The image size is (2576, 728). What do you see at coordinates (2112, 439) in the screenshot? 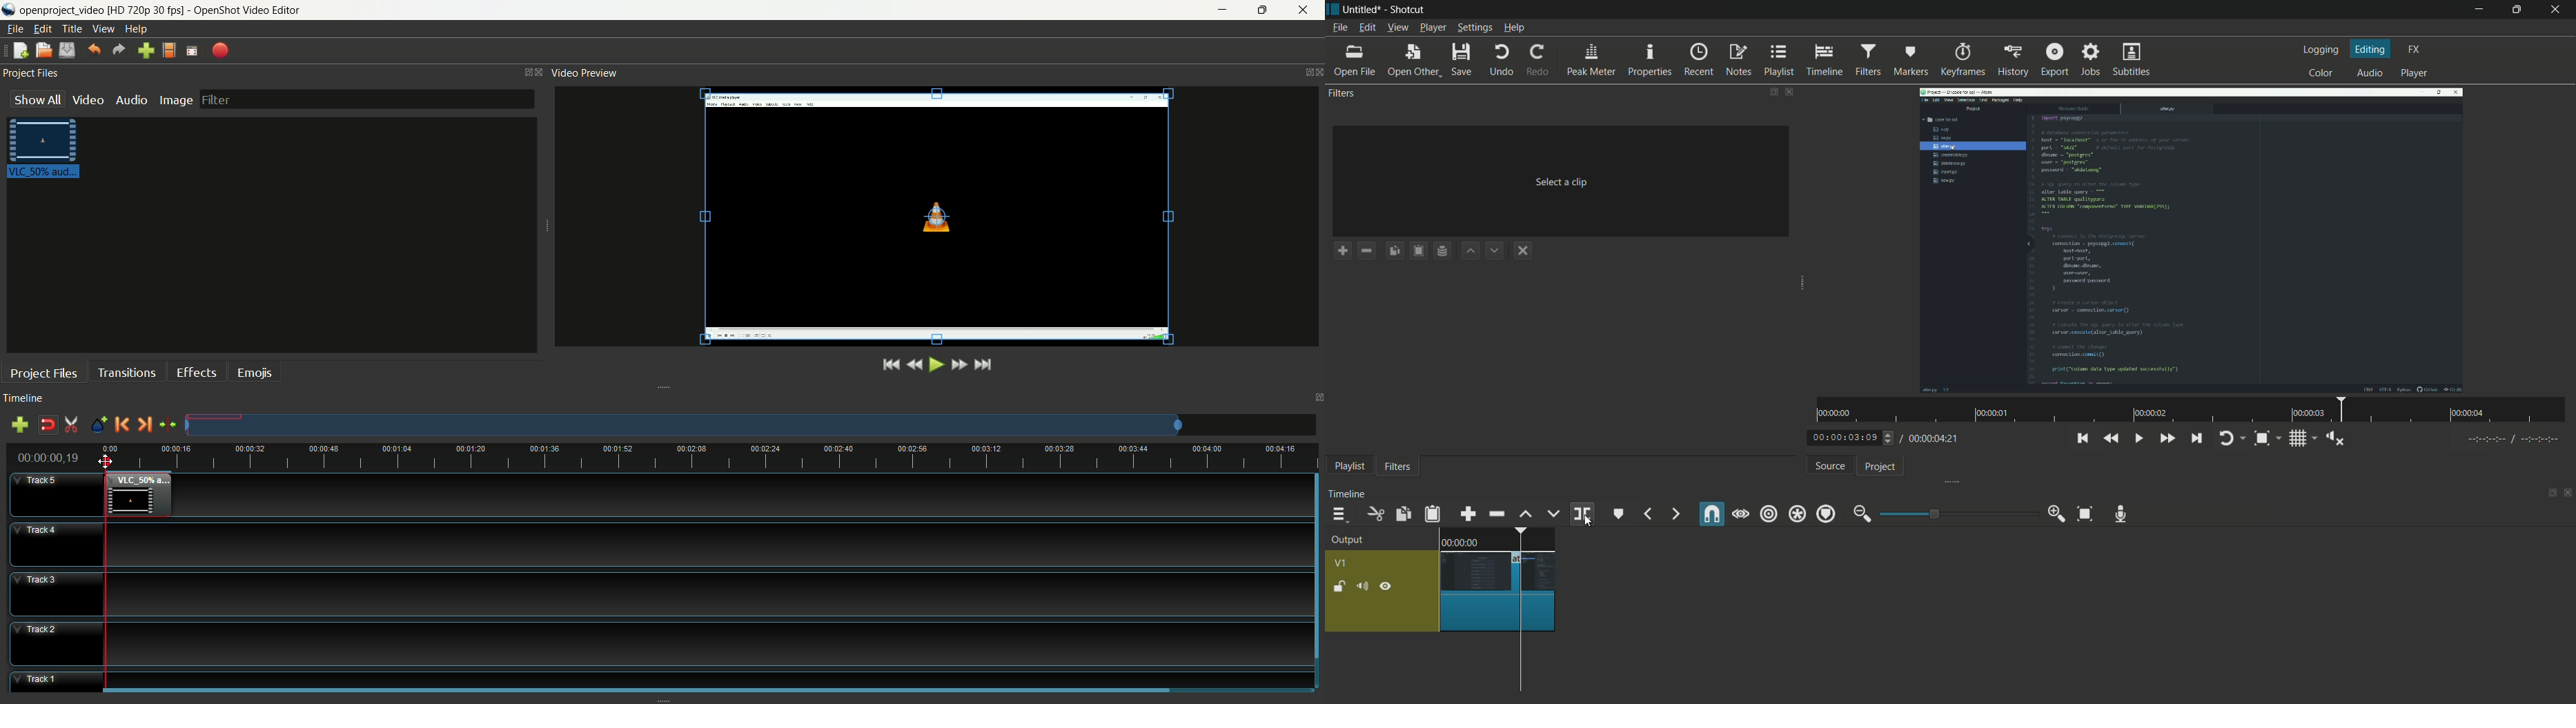
I see `quickly play backward` at bounding box center [2112, 439].